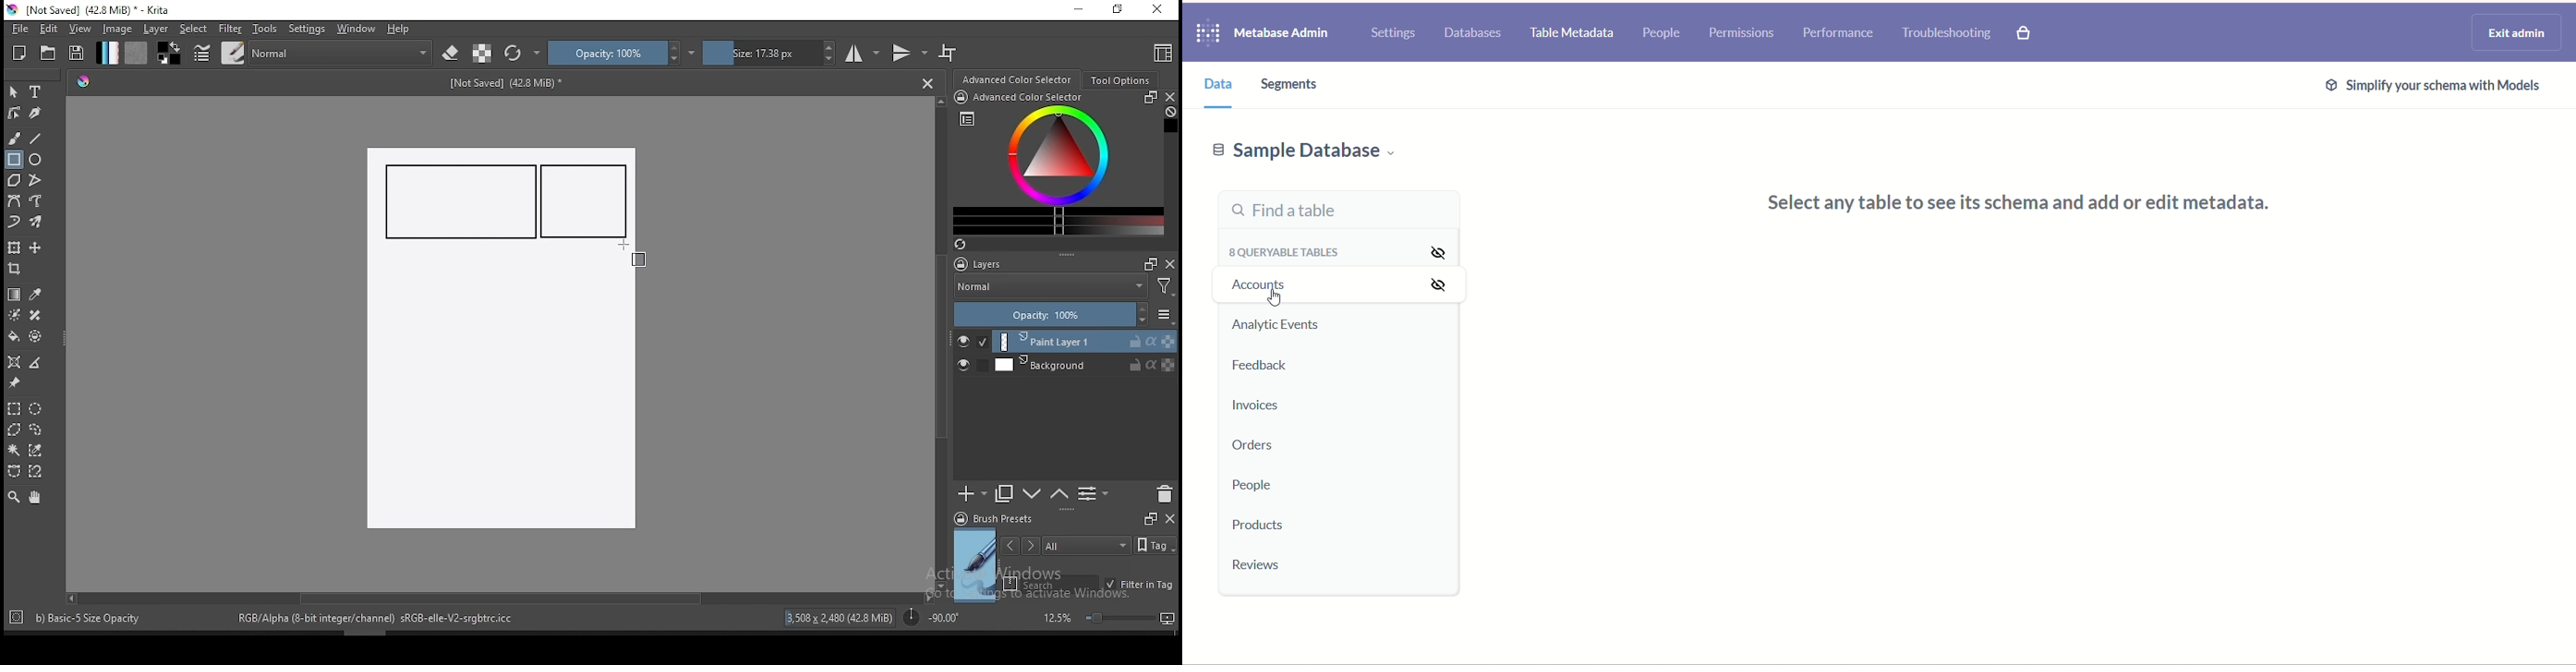 The image size is (2576, 672). Describe the element at coordinates (18, 618) in the screenshot. I see `Target` at that location.